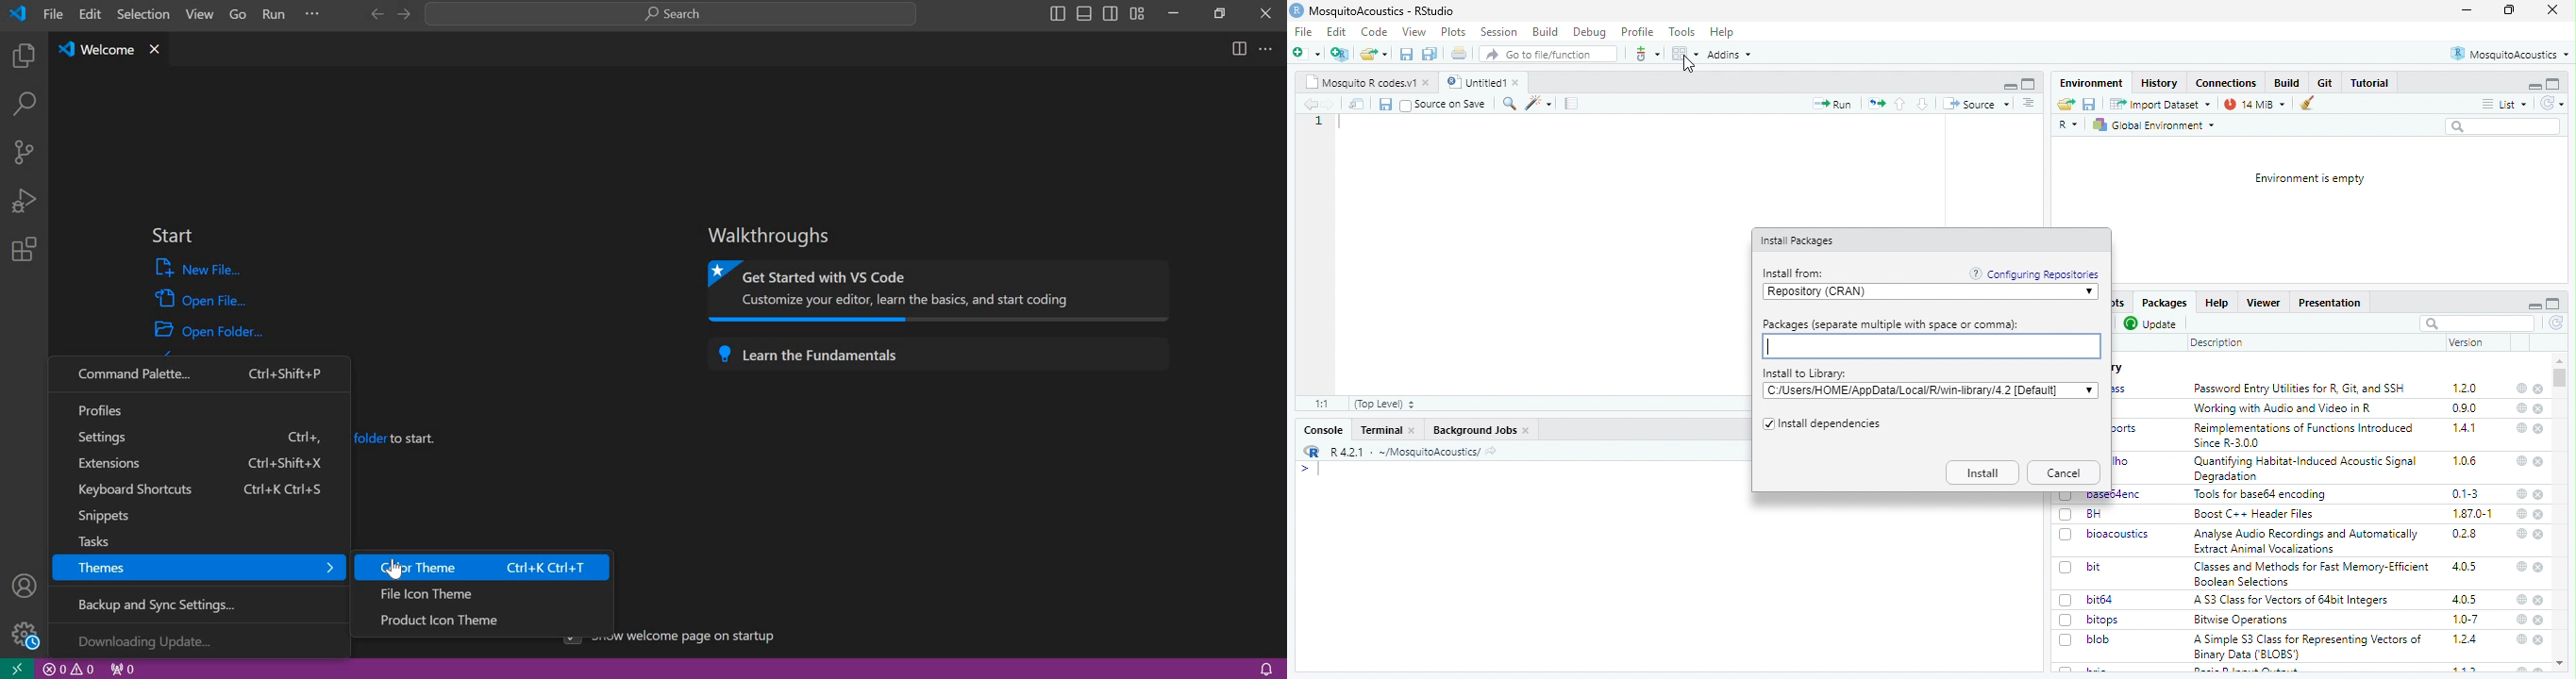 The width and height of the screenshot is (2576, 700). Describe the element at coordinates (2153, 125) in the screenshot. I see `Global Environment` at that location.